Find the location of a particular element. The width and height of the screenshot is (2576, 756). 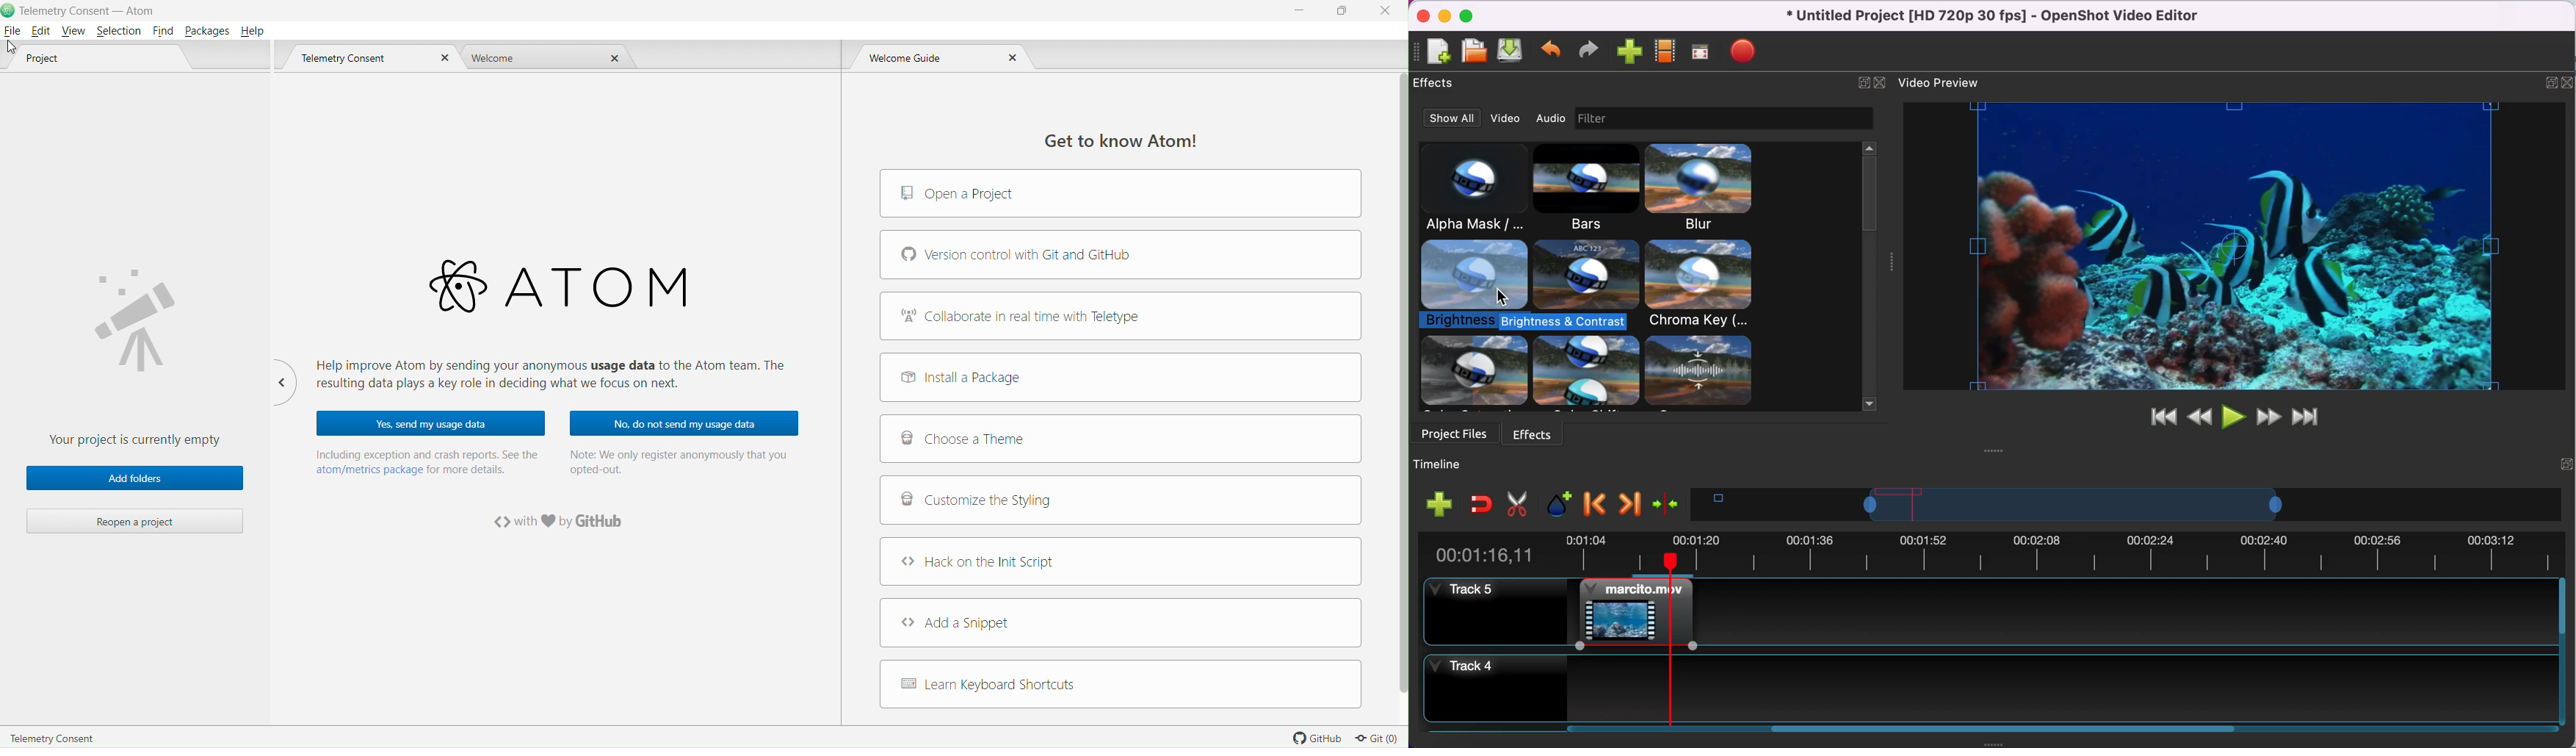

center the timeline is located at coordinates (1667, 503).